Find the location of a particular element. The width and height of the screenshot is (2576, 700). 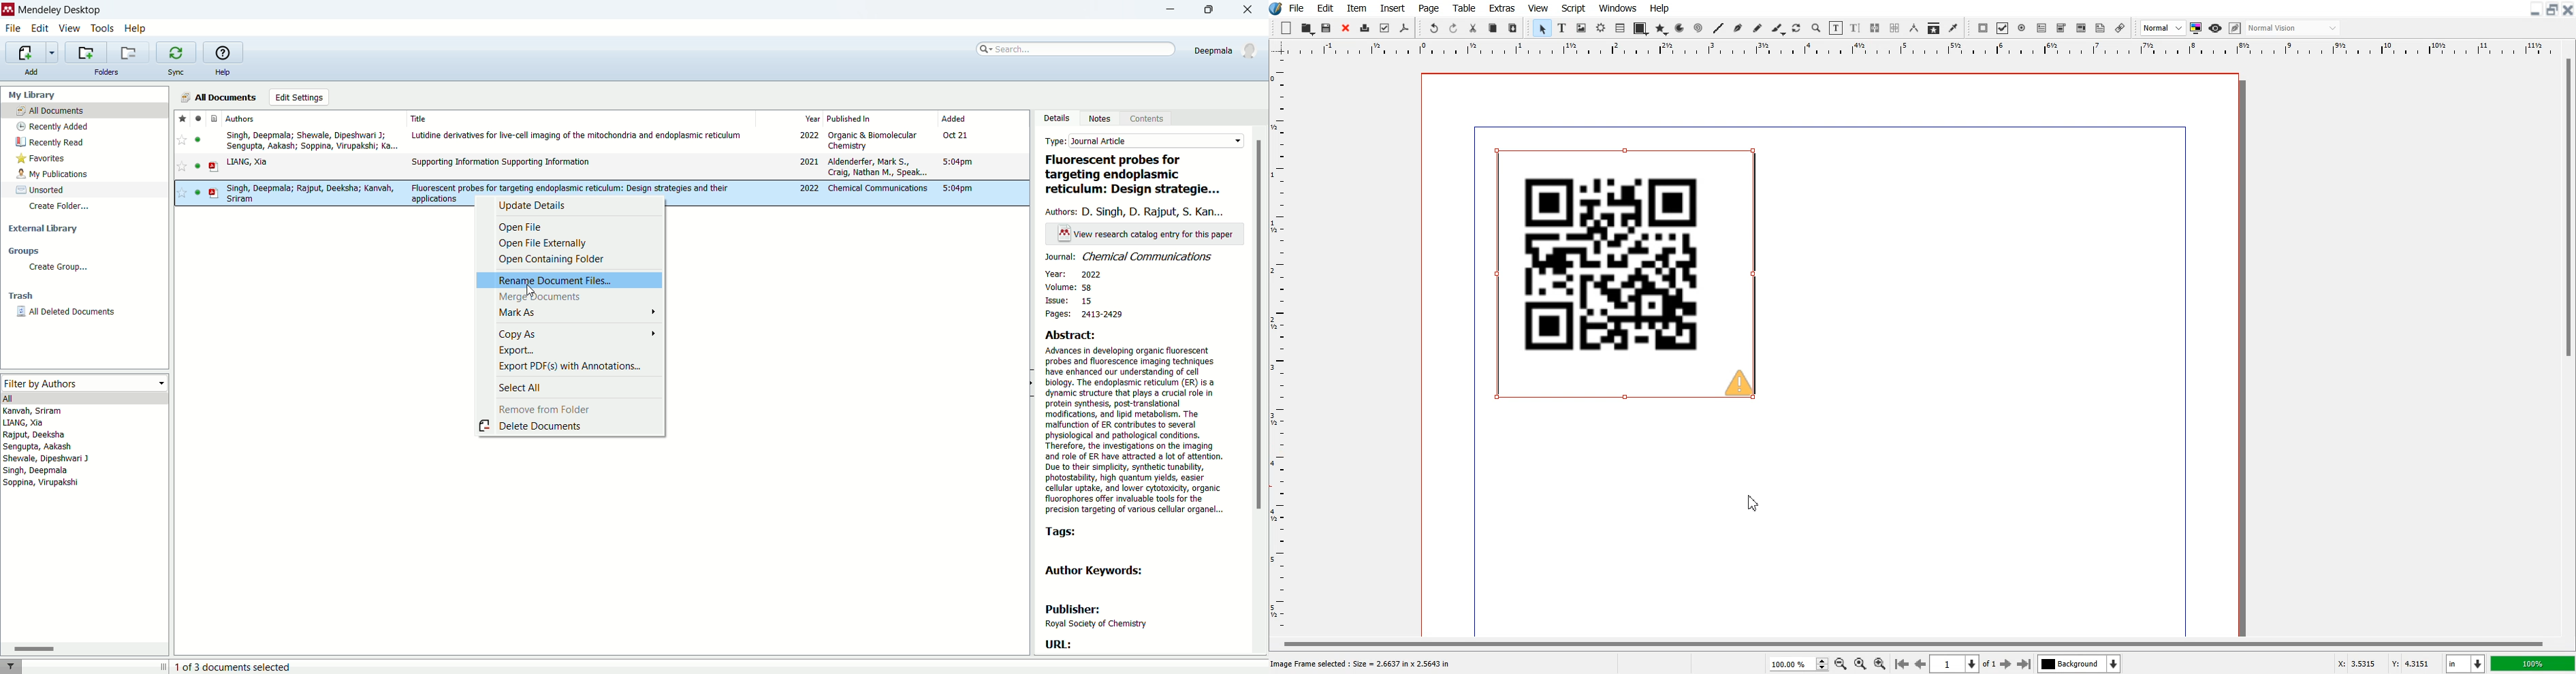

Close is located at coordinates (1346, 28).